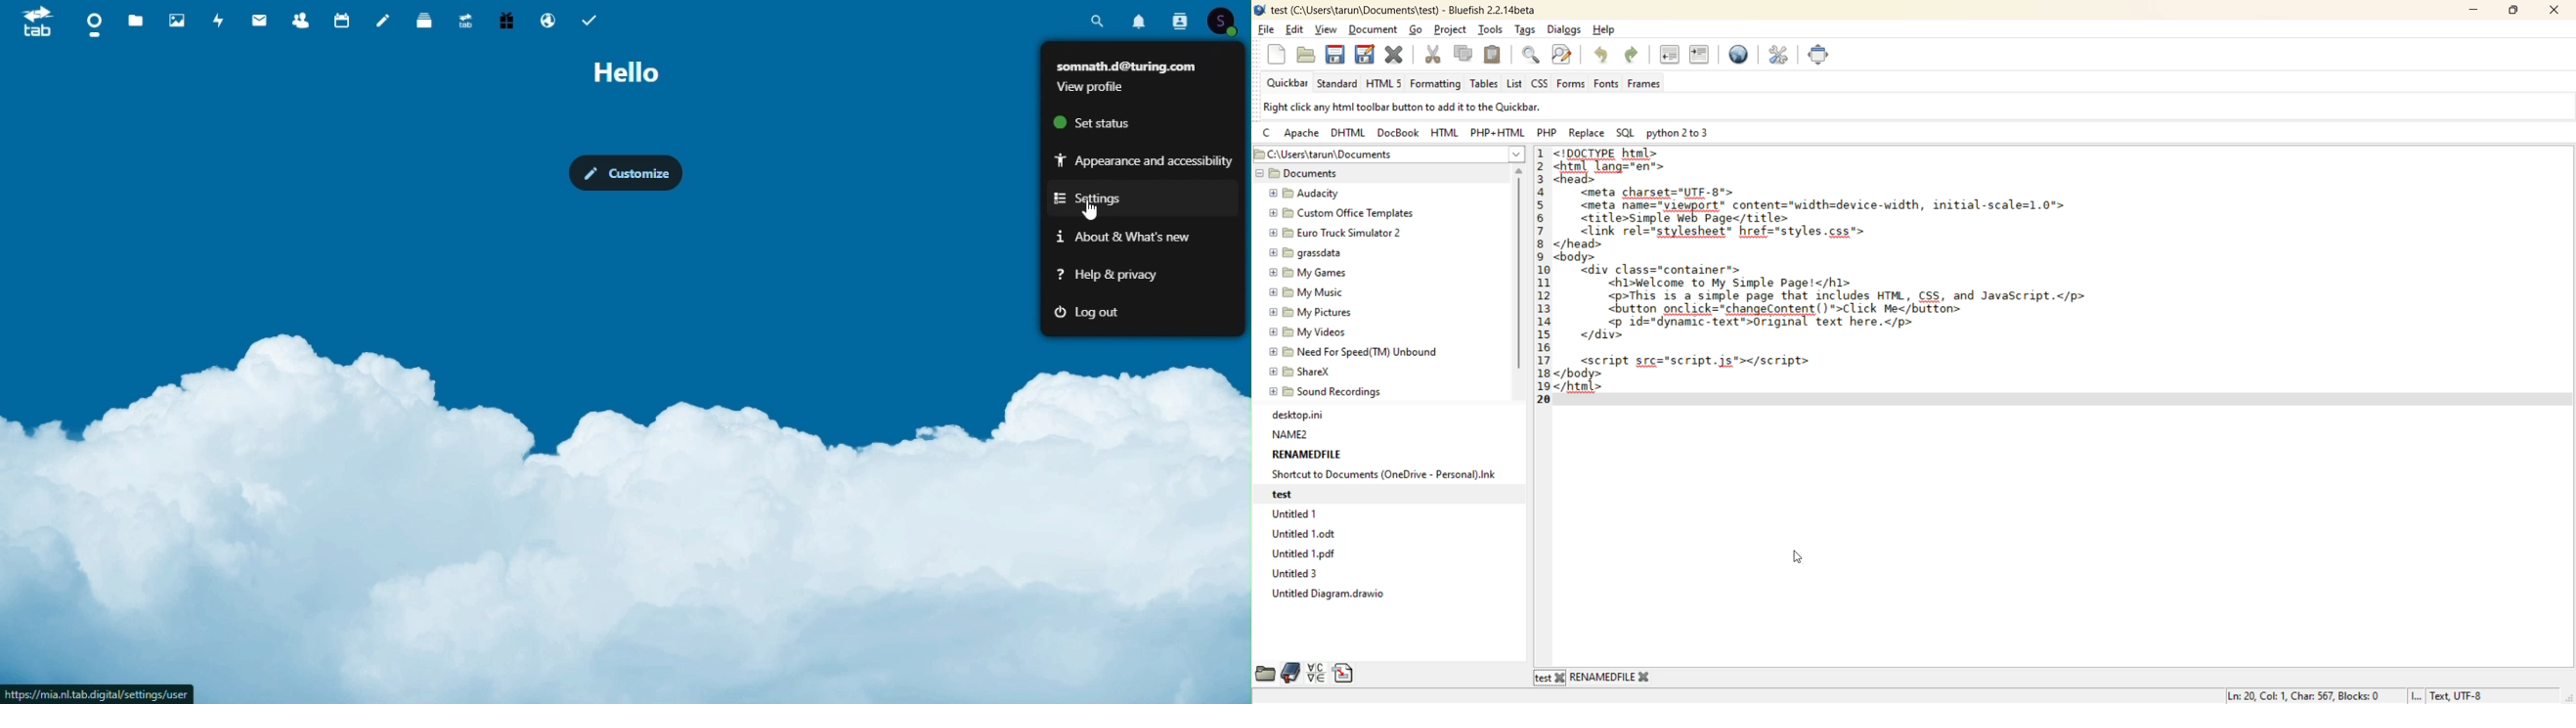  I want to click on c, so click(1268, 134).